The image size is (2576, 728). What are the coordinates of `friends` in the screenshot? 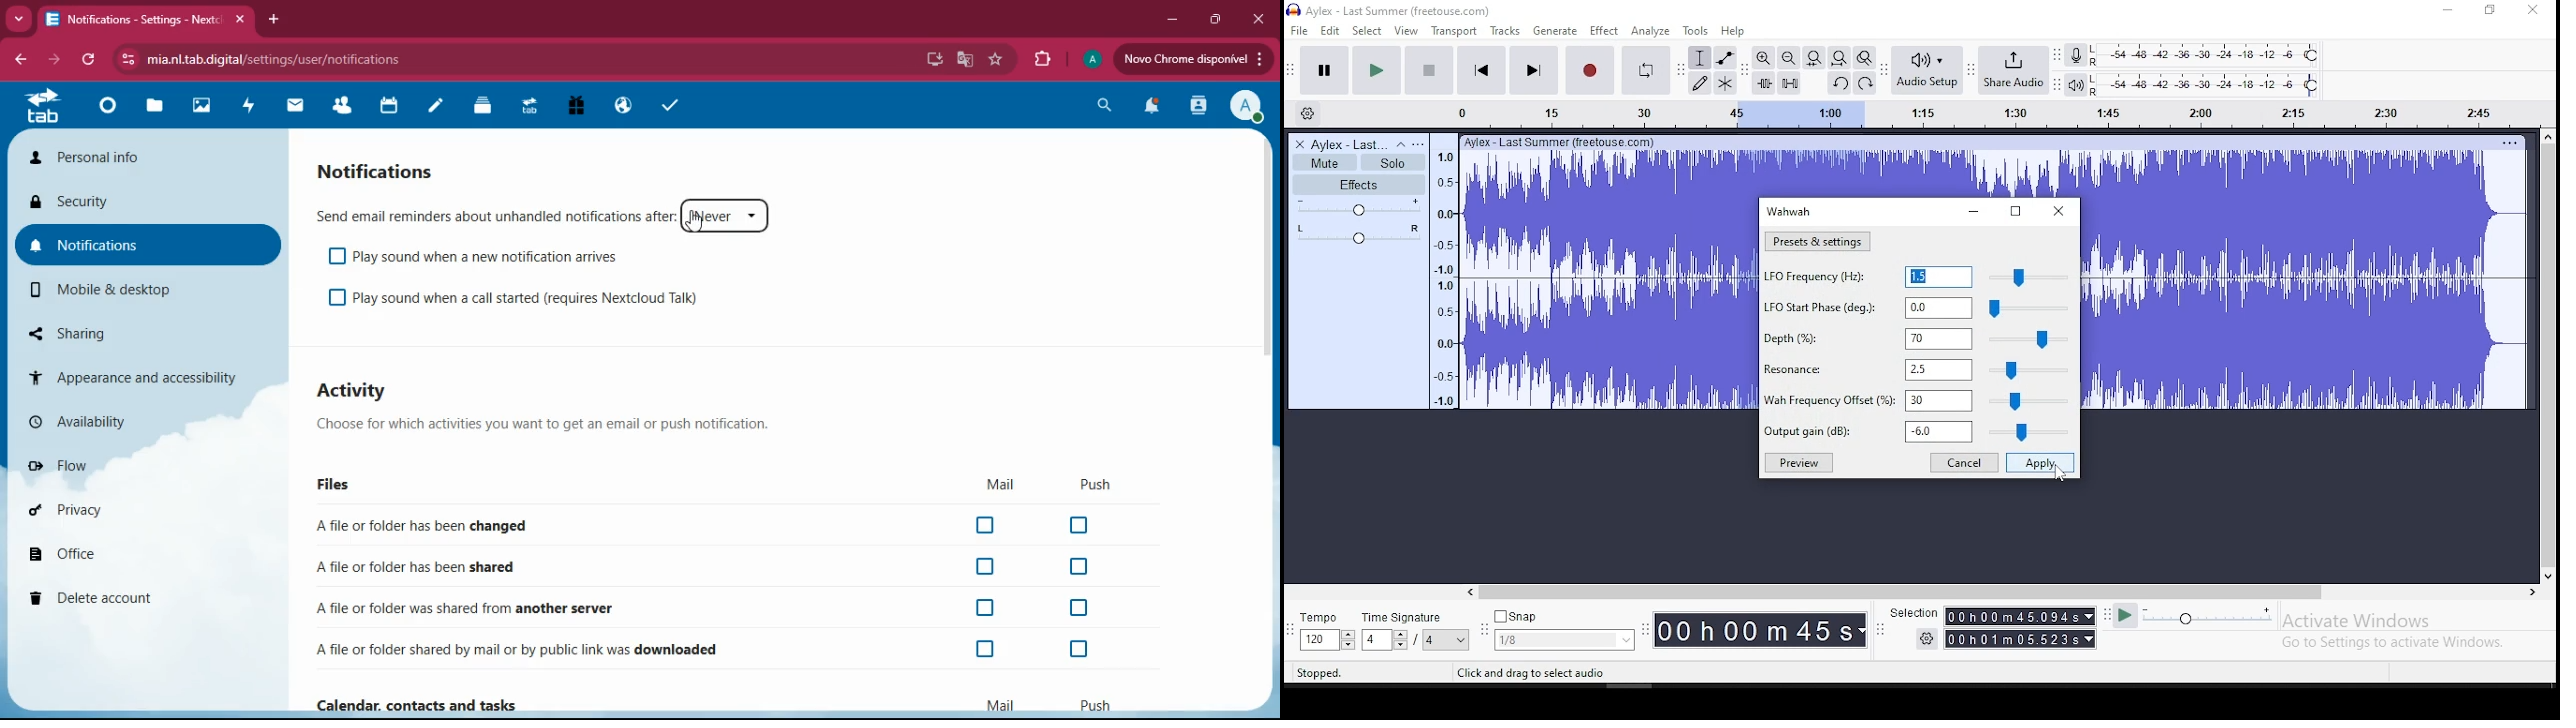 It's located at (346, 107).